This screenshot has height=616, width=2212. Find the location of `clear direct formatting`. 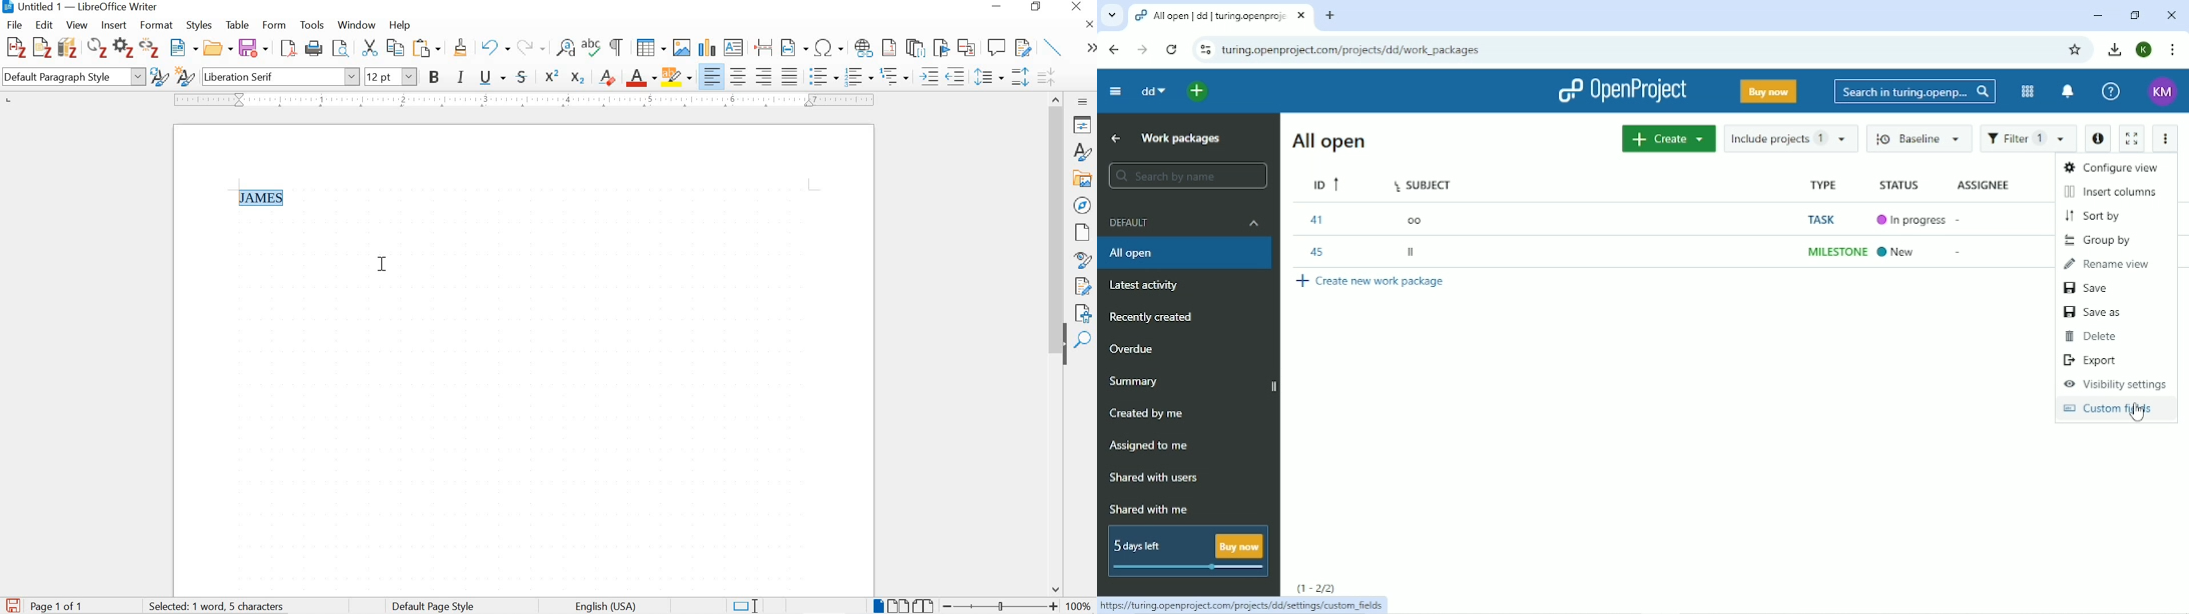

clear direct formatting is located at coordinates (608, 76).